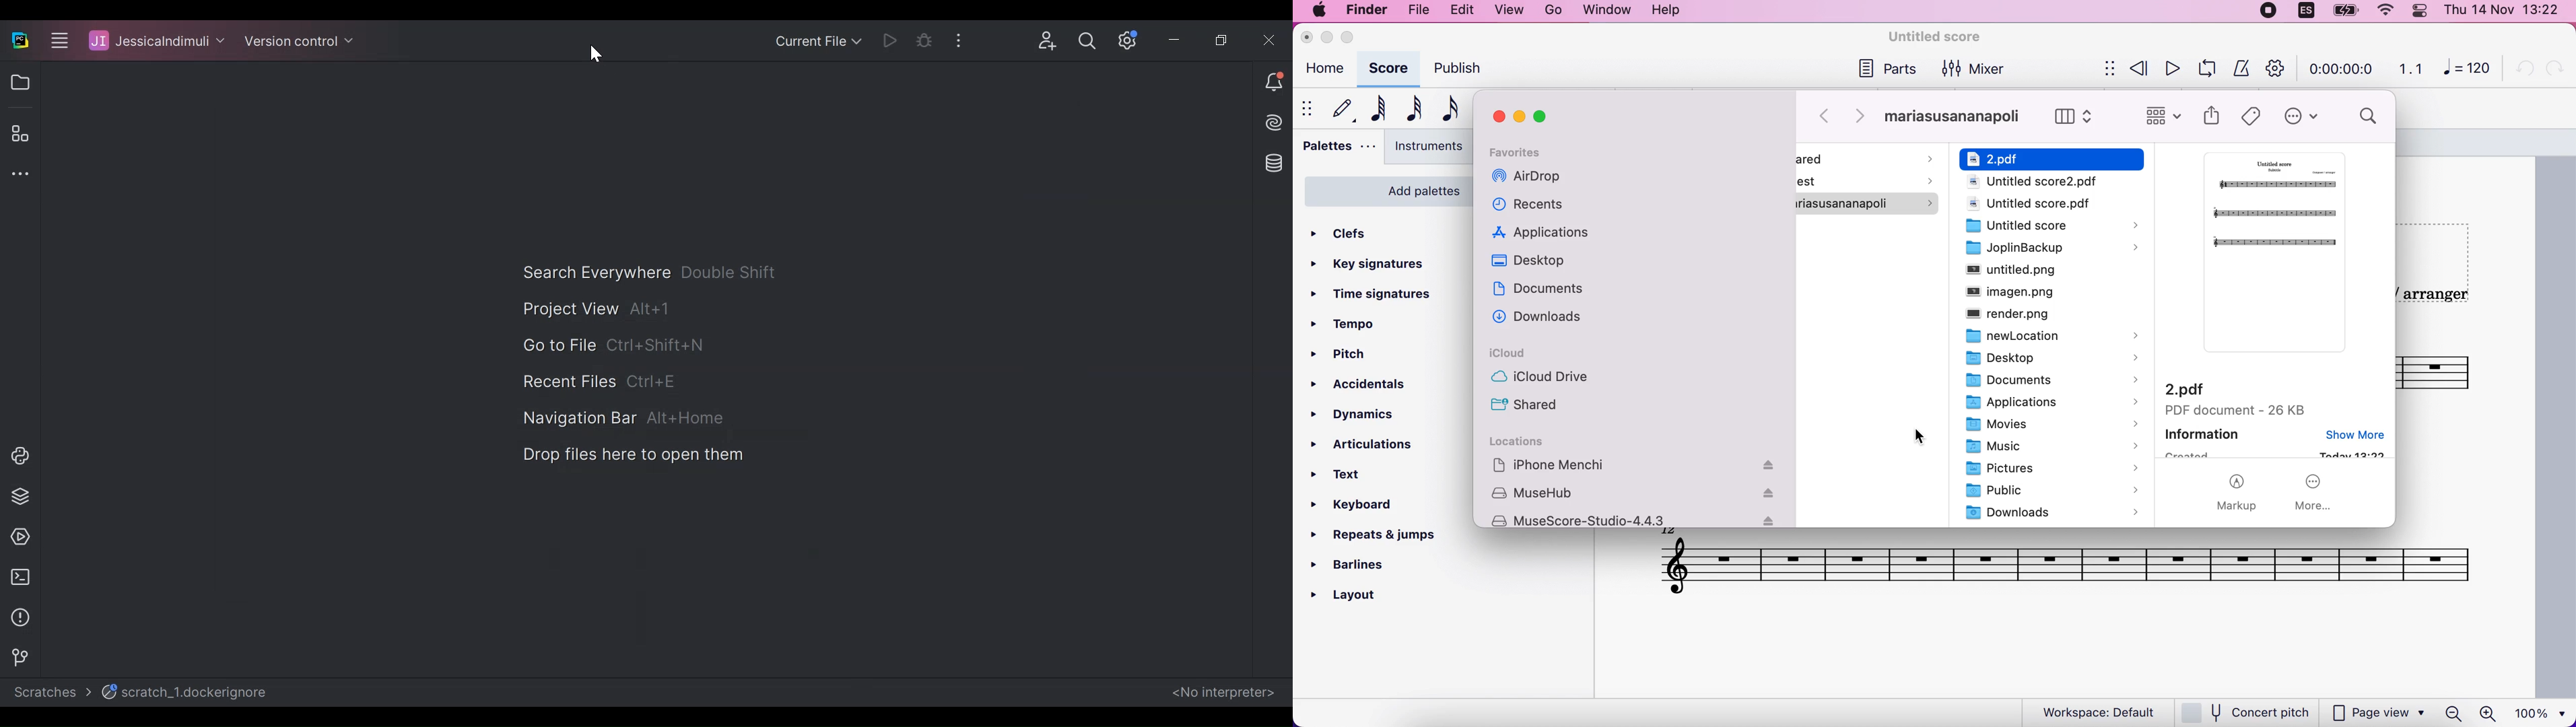  What do you see at coordinates (1554, 10) in the screenshot?
I see `add` at bounding box center [1554, 10].